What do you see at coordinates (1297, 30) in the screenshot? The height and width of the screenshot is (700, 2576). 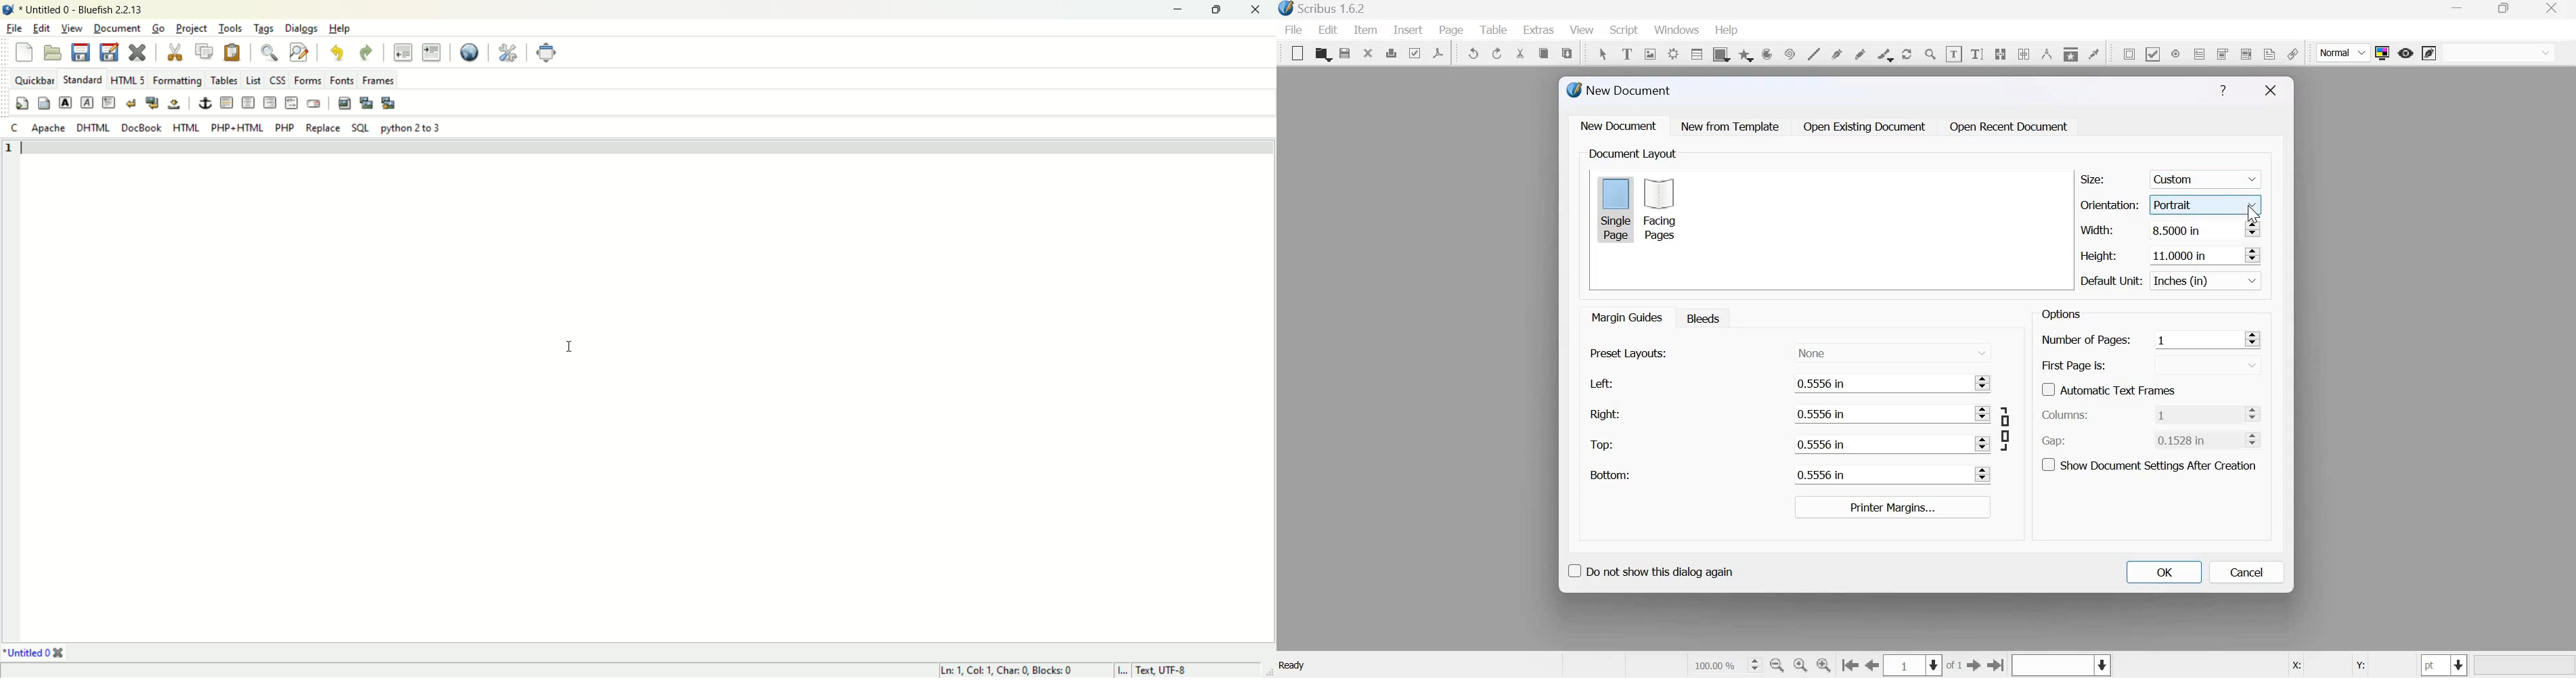 I see `File` at bounding box center [1297, 30].